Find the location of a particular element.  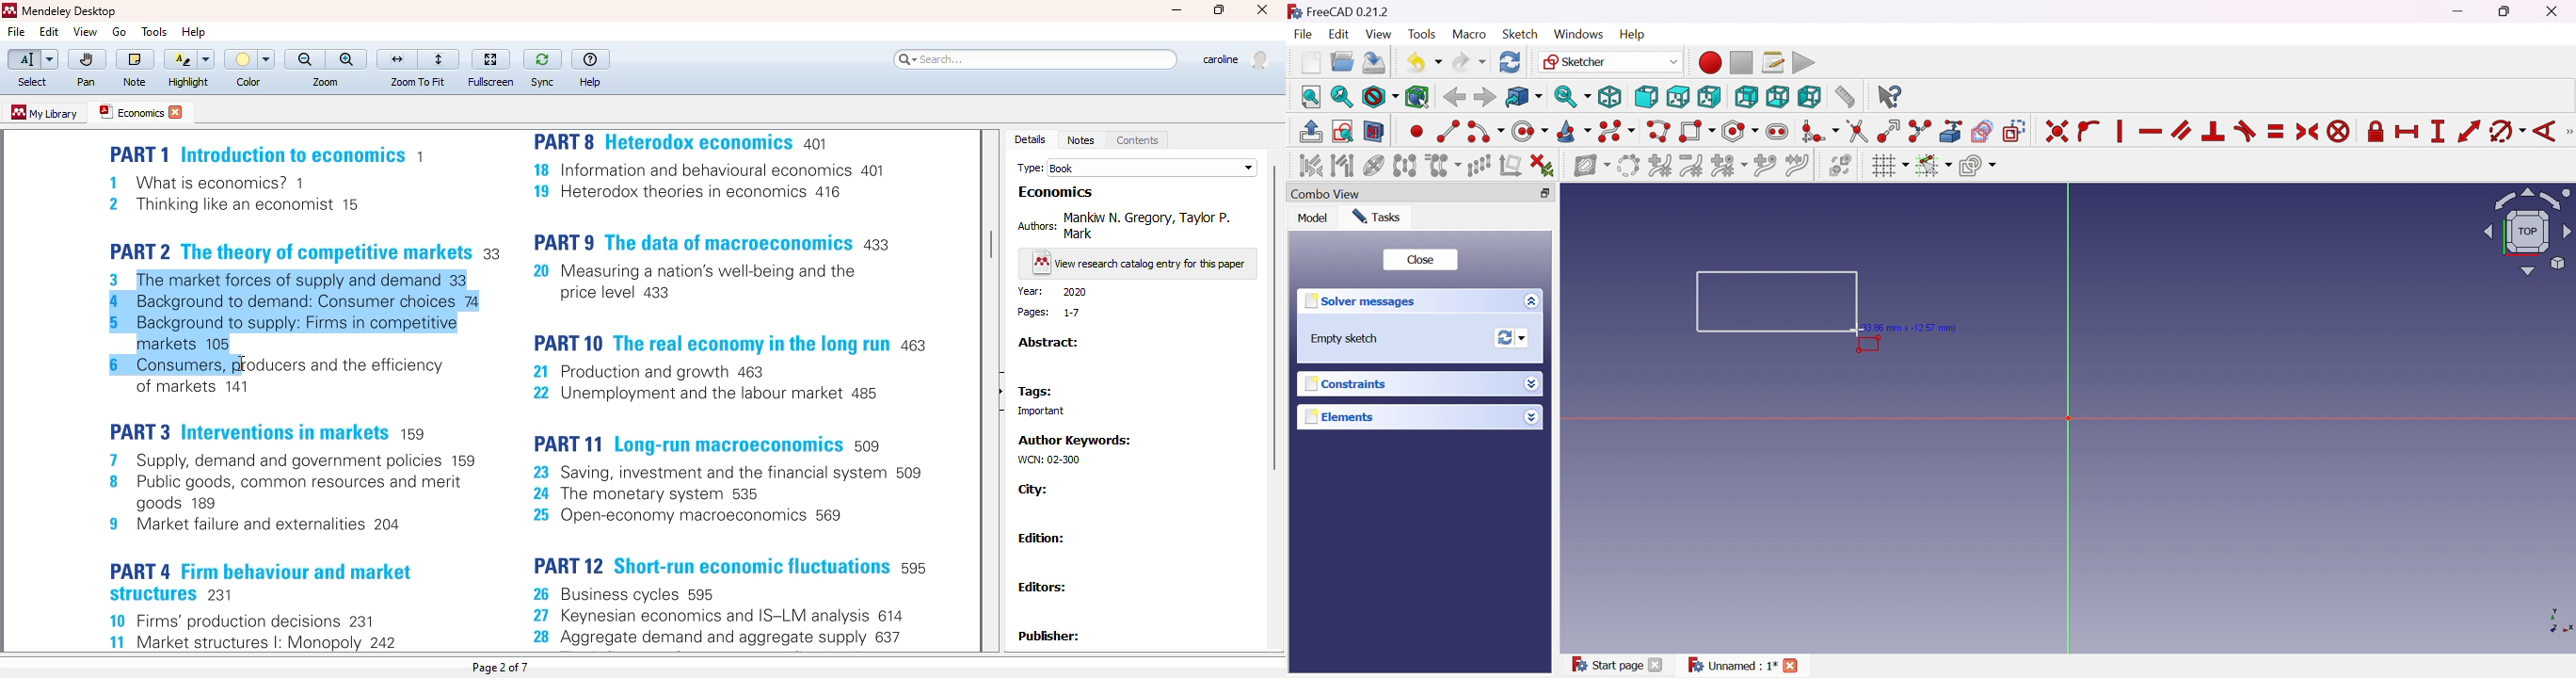

search is located at coordinates (1035, 59).